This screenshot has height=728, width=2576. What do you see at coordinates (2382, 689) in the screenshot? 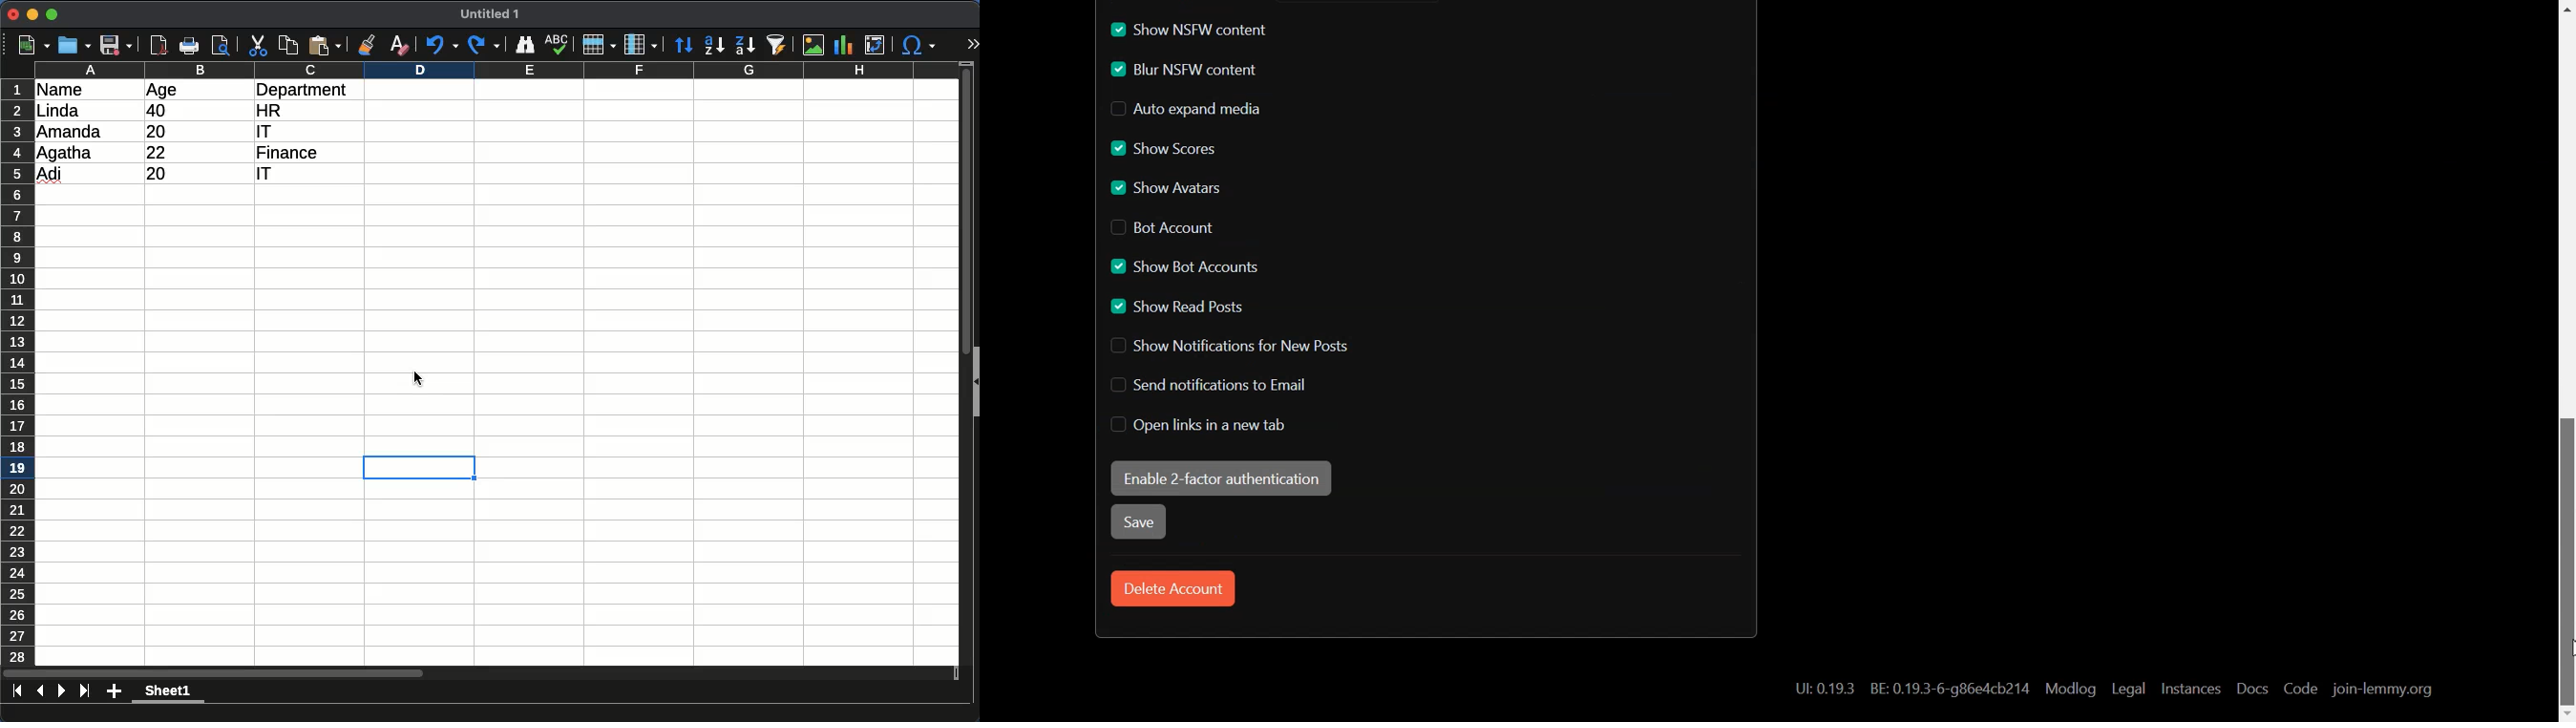
I see `join-lemmy.org` at bounding box center [2382, 689].